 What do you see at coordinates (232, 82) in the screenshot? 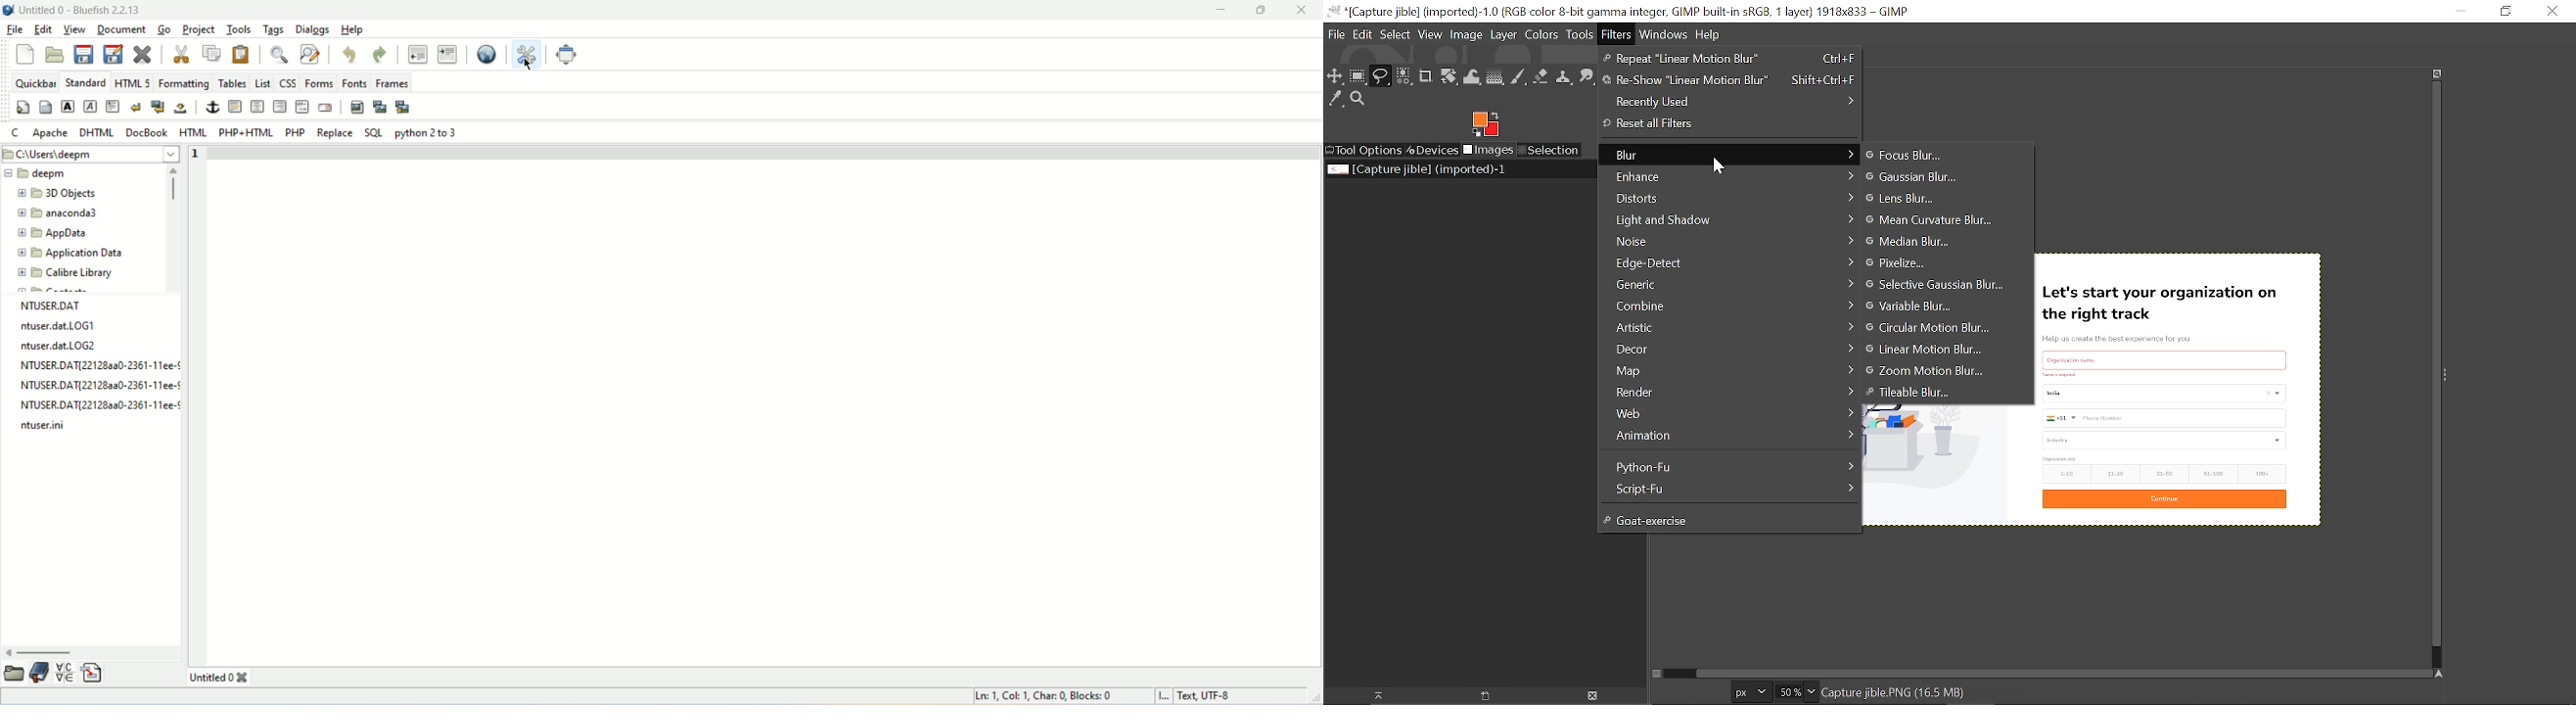
I see `tables` at bounding box center [232, 82].